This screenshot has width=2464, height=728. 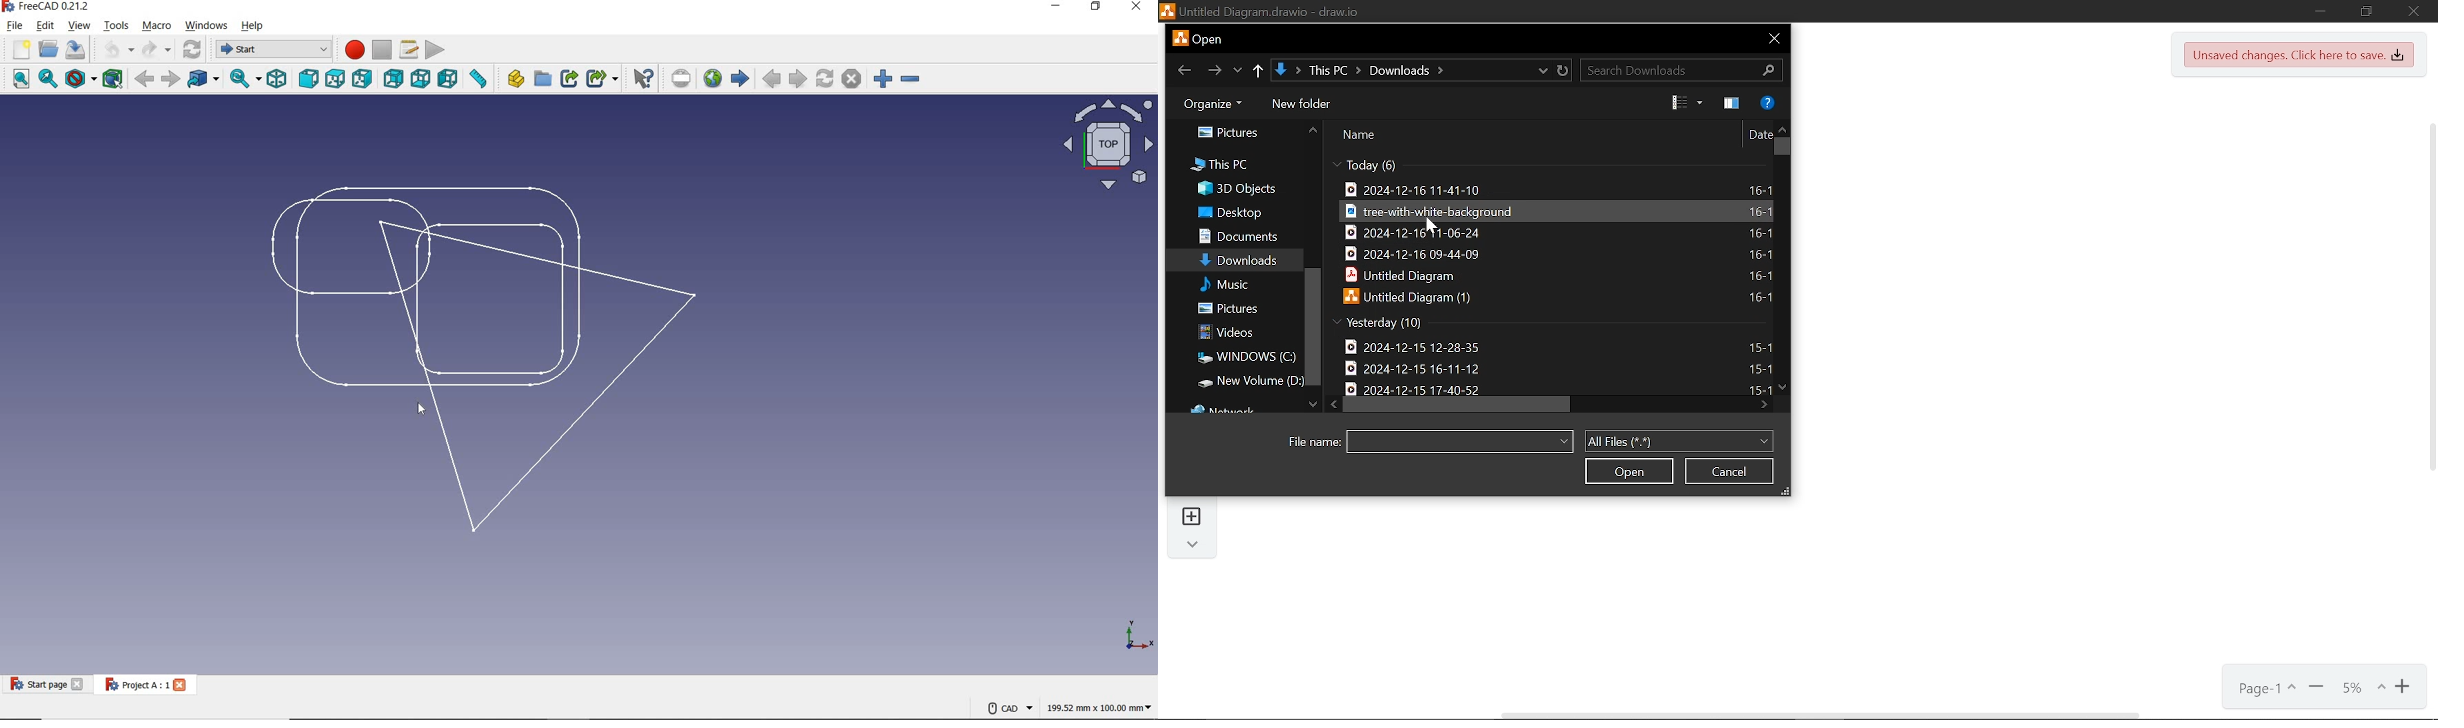 What do you see at coordinates (1732, 104) in the screenshot?
I see `show the perview pane` at bounding box center [1732, 104].